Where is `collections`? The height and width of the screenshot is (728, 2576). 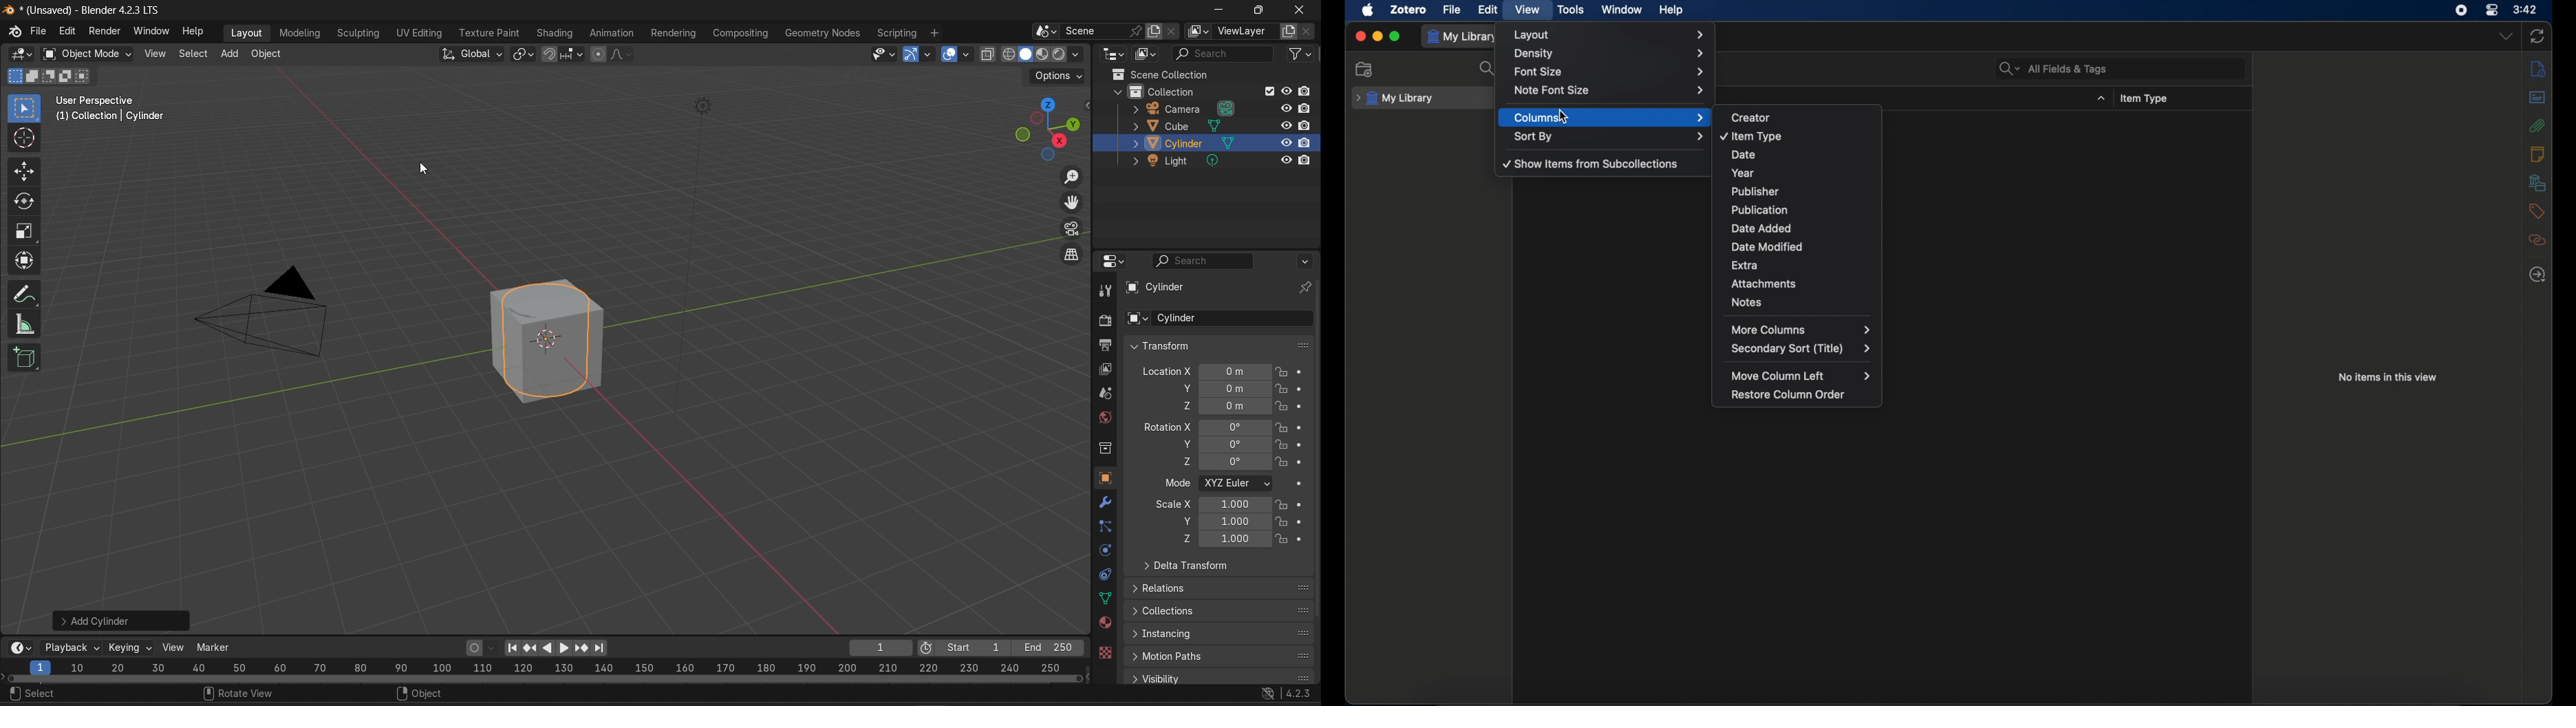 collections is located at coordinates (1221, 609).